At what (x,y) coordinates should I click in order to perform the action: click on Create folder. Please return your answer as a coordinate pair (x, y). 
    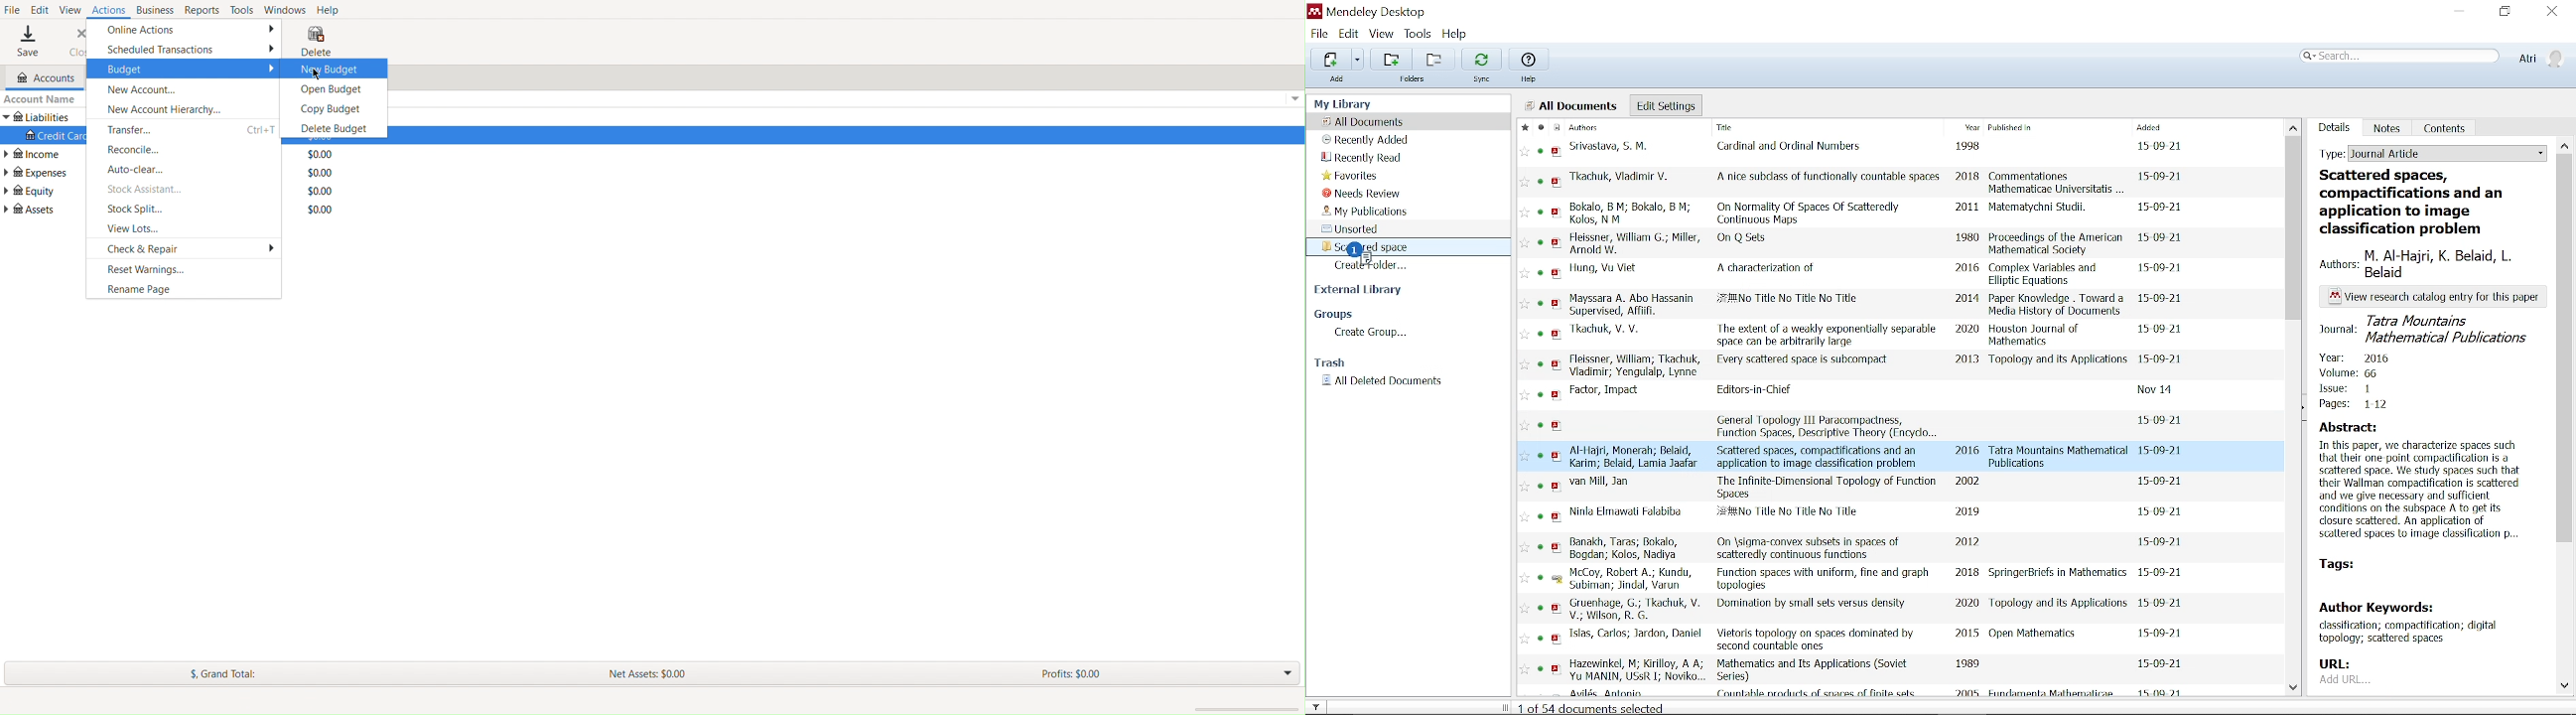
    Looking at the image, I should click on (1375, 265).